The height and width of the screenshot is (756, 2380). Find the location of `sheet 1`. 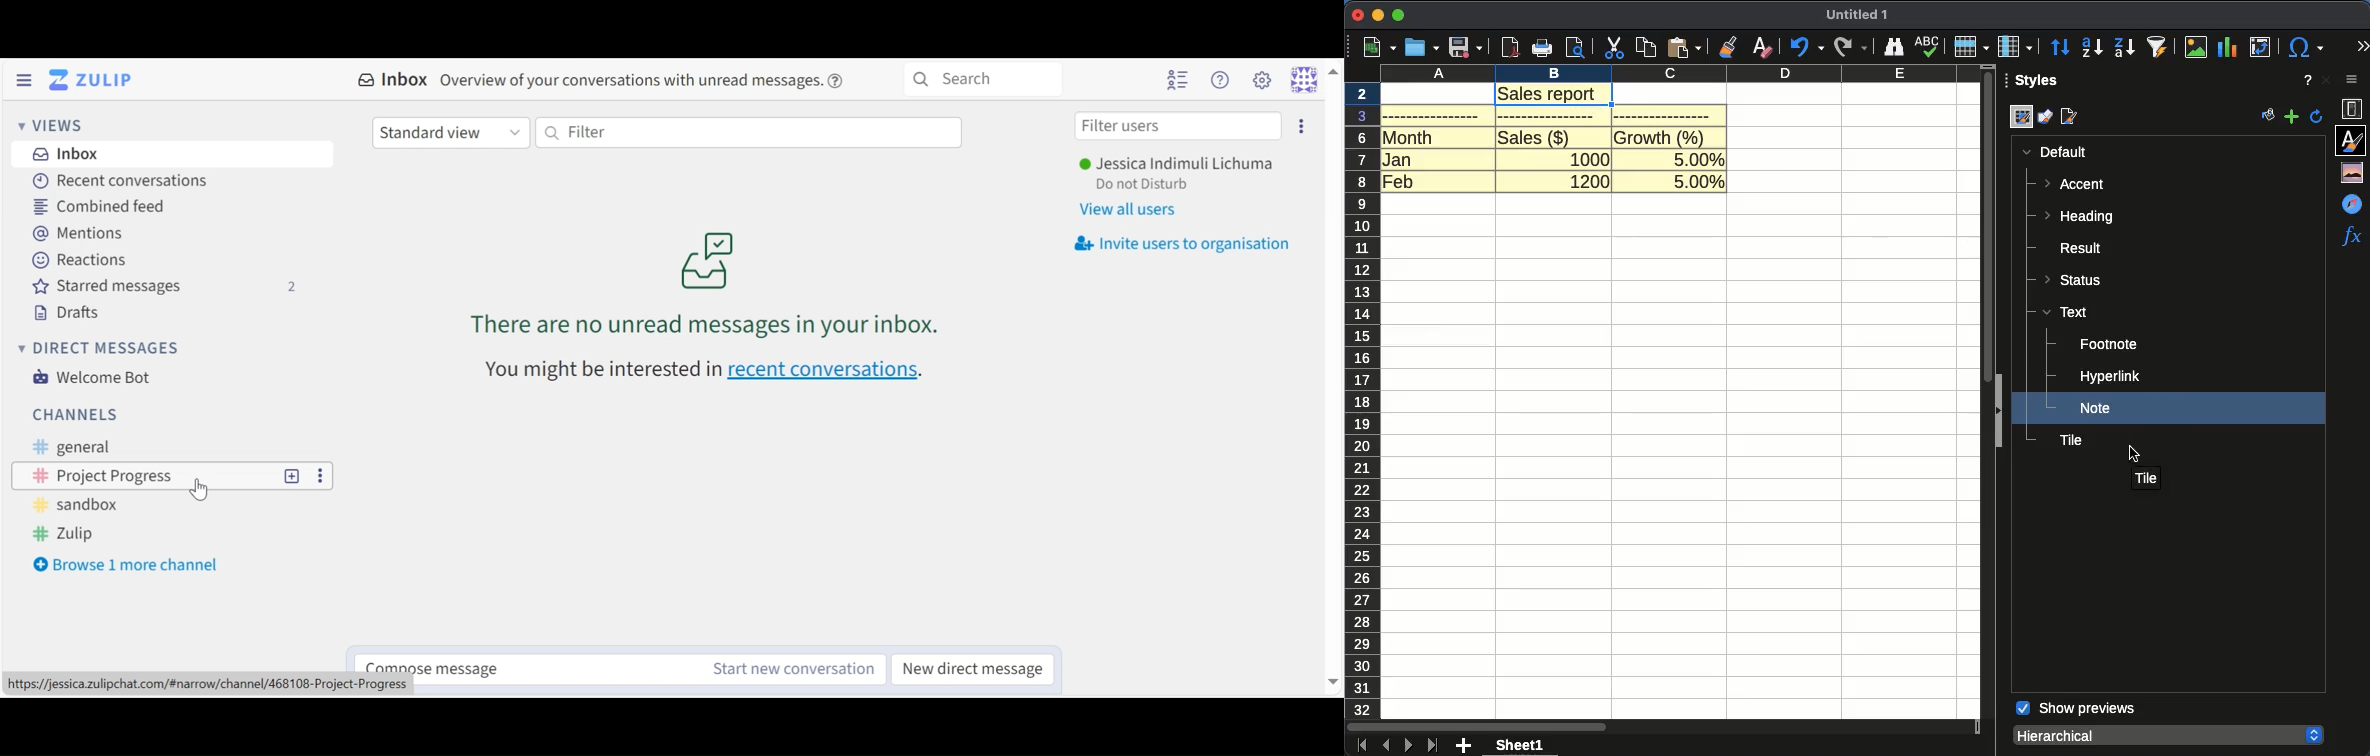

sheet 1 is located at coordinates (1520, 745).